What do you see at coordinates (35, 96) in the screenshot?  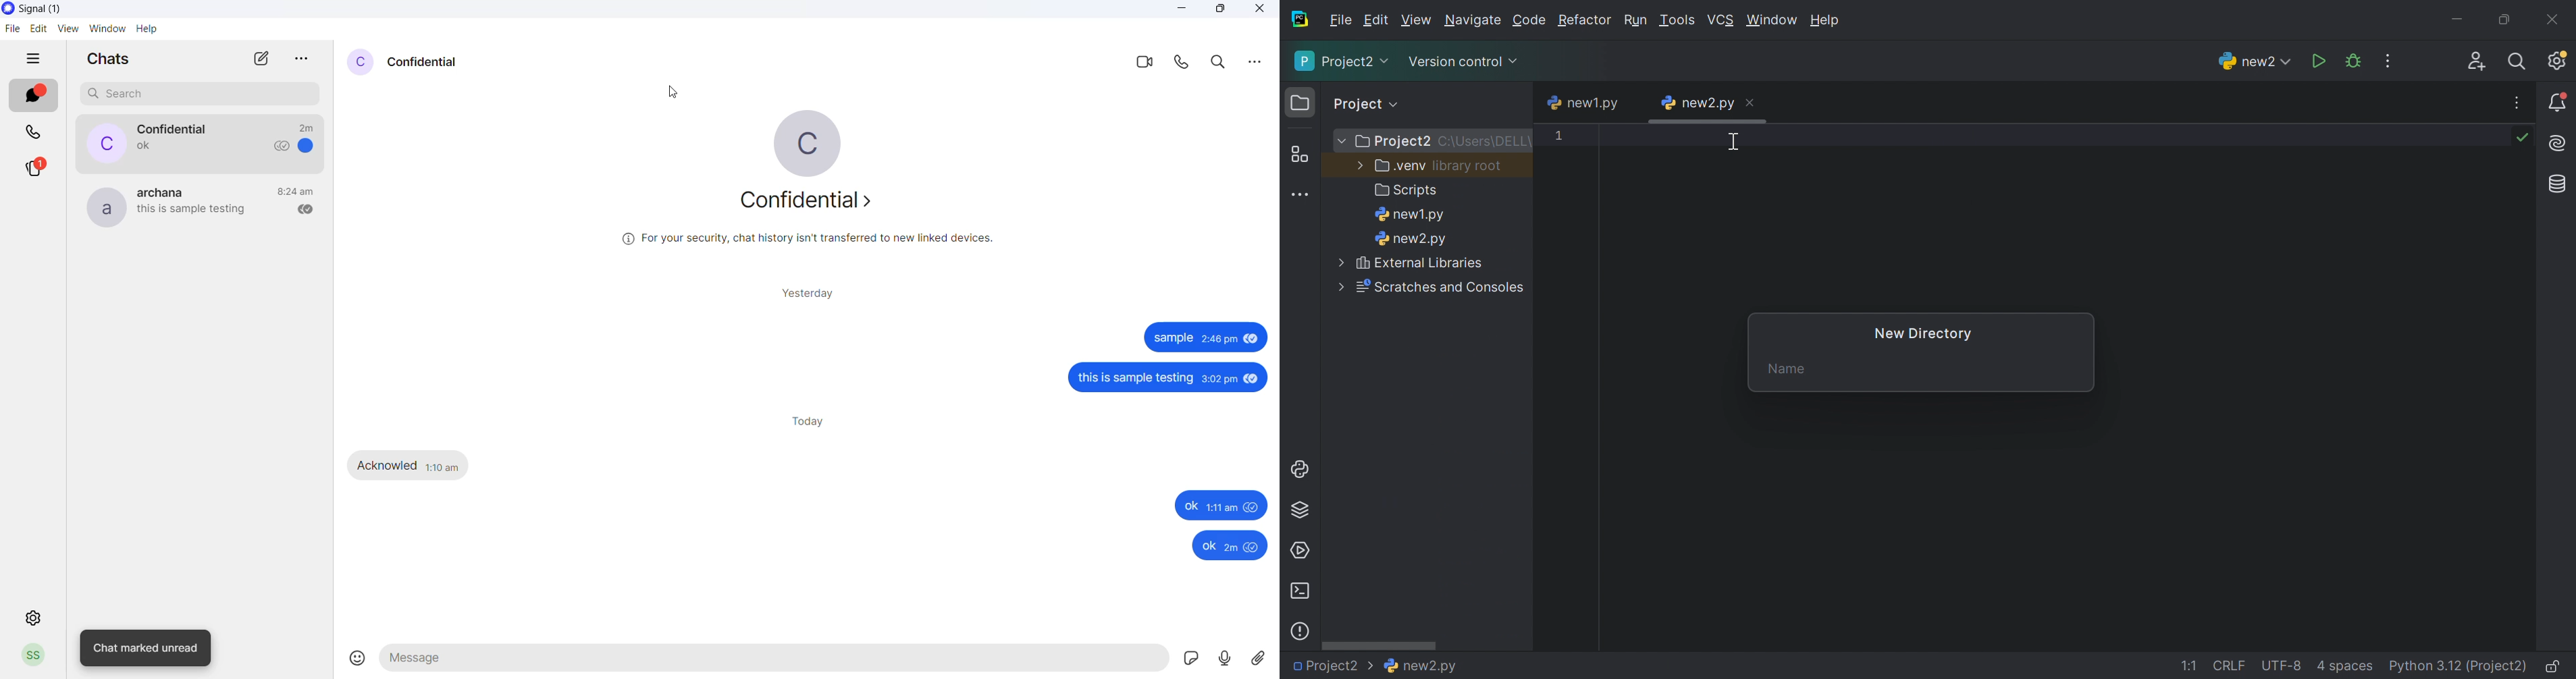 I see `chats` at bounding box center [35, 96].